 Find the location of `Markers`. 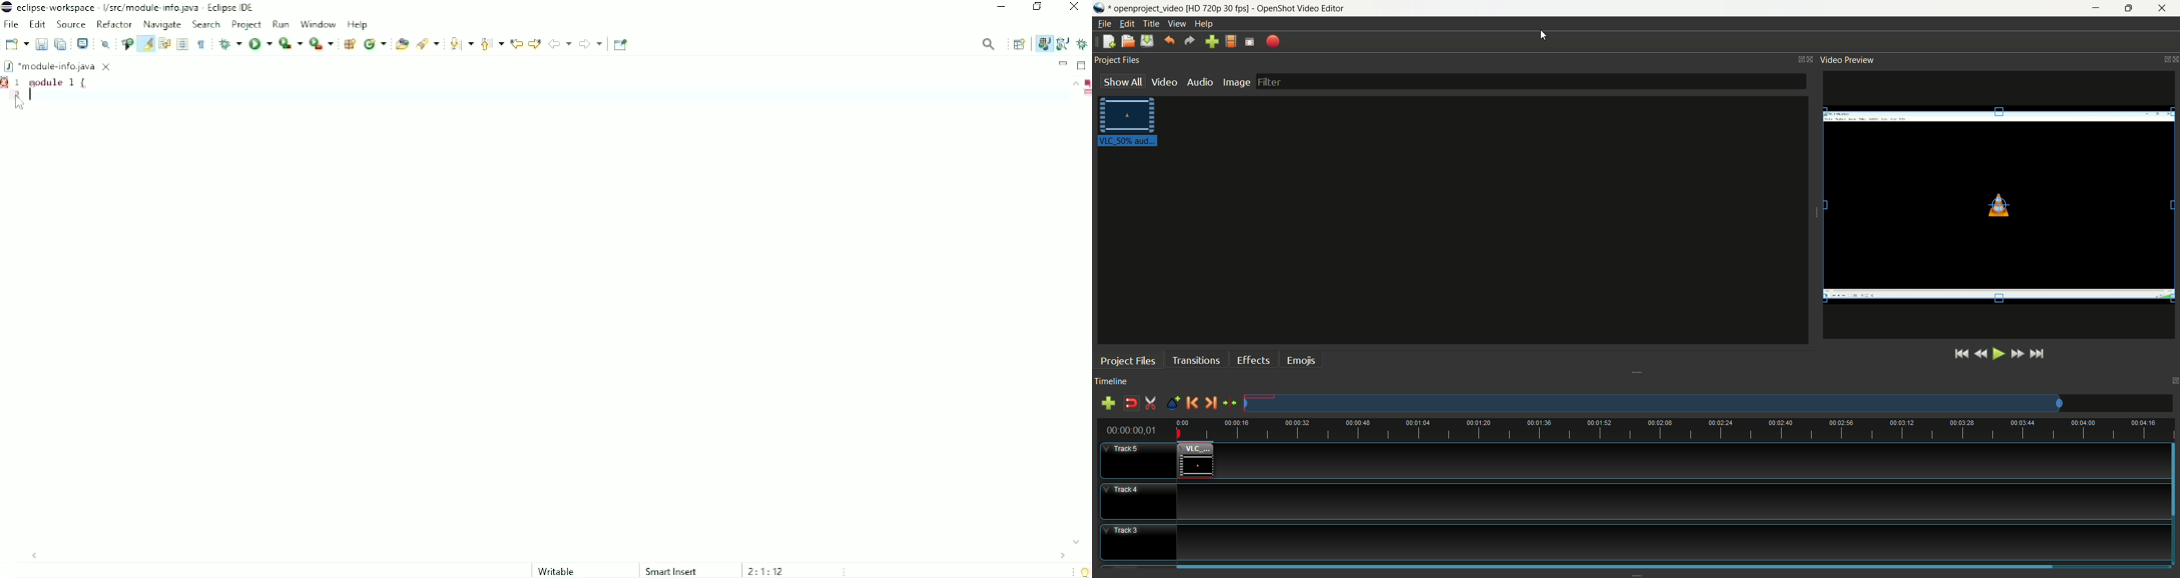

Markers is located at coordinates (1086, 94).